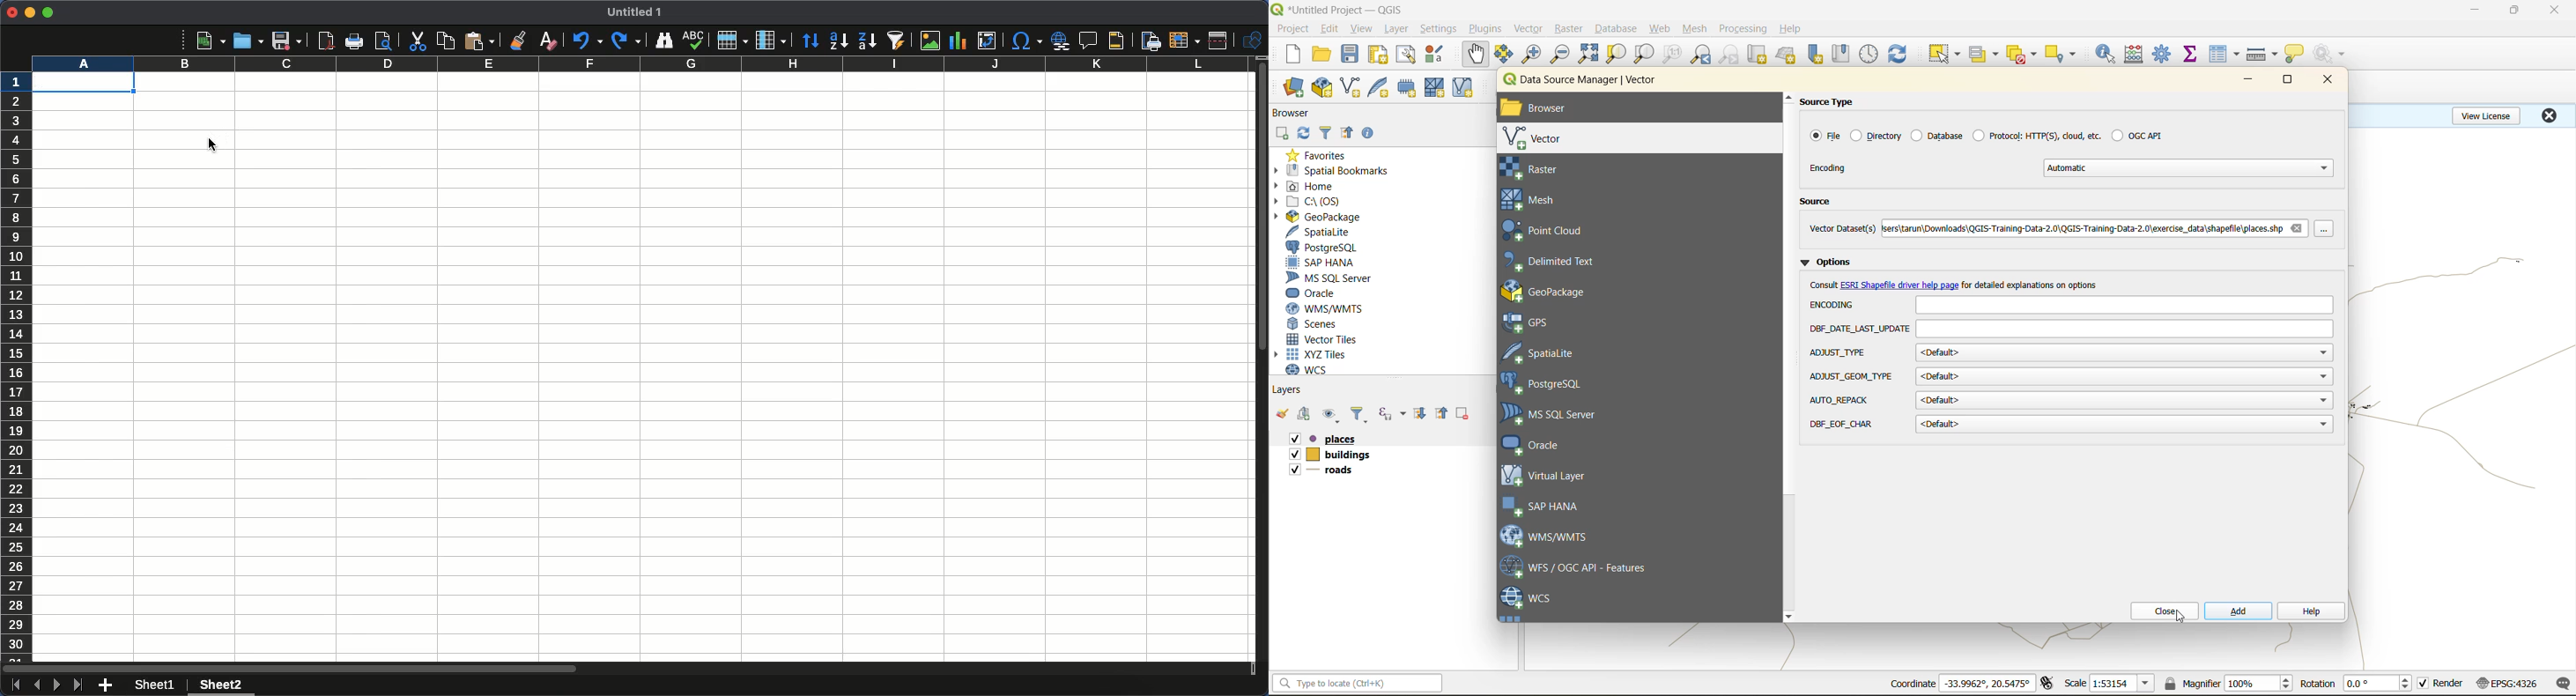 The height and width of the screenshot is (700, 2576). What do you see at coordinates (1293, 454) in the screenshot?
I see `checkbox` at bounding box center [1293, 454].